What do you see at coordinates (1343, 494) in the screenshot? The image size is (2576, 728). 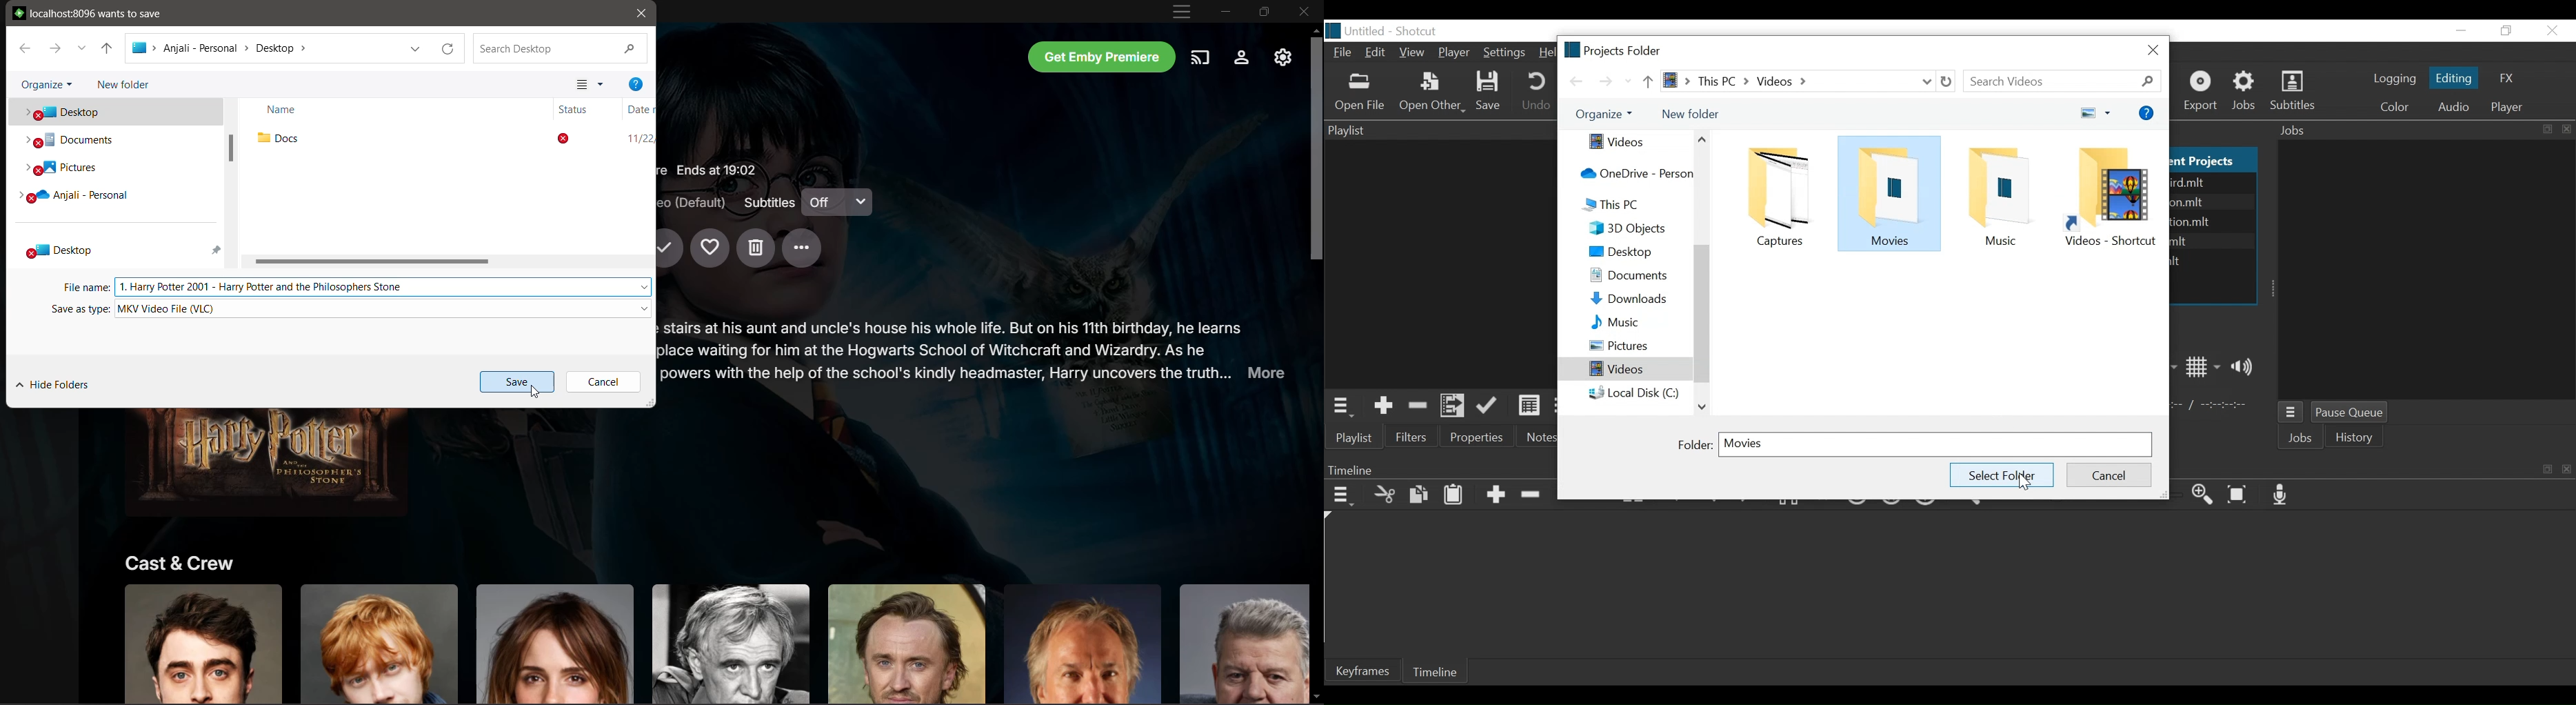 I see `Timeline Menu` at bounding box center [1343, 494].